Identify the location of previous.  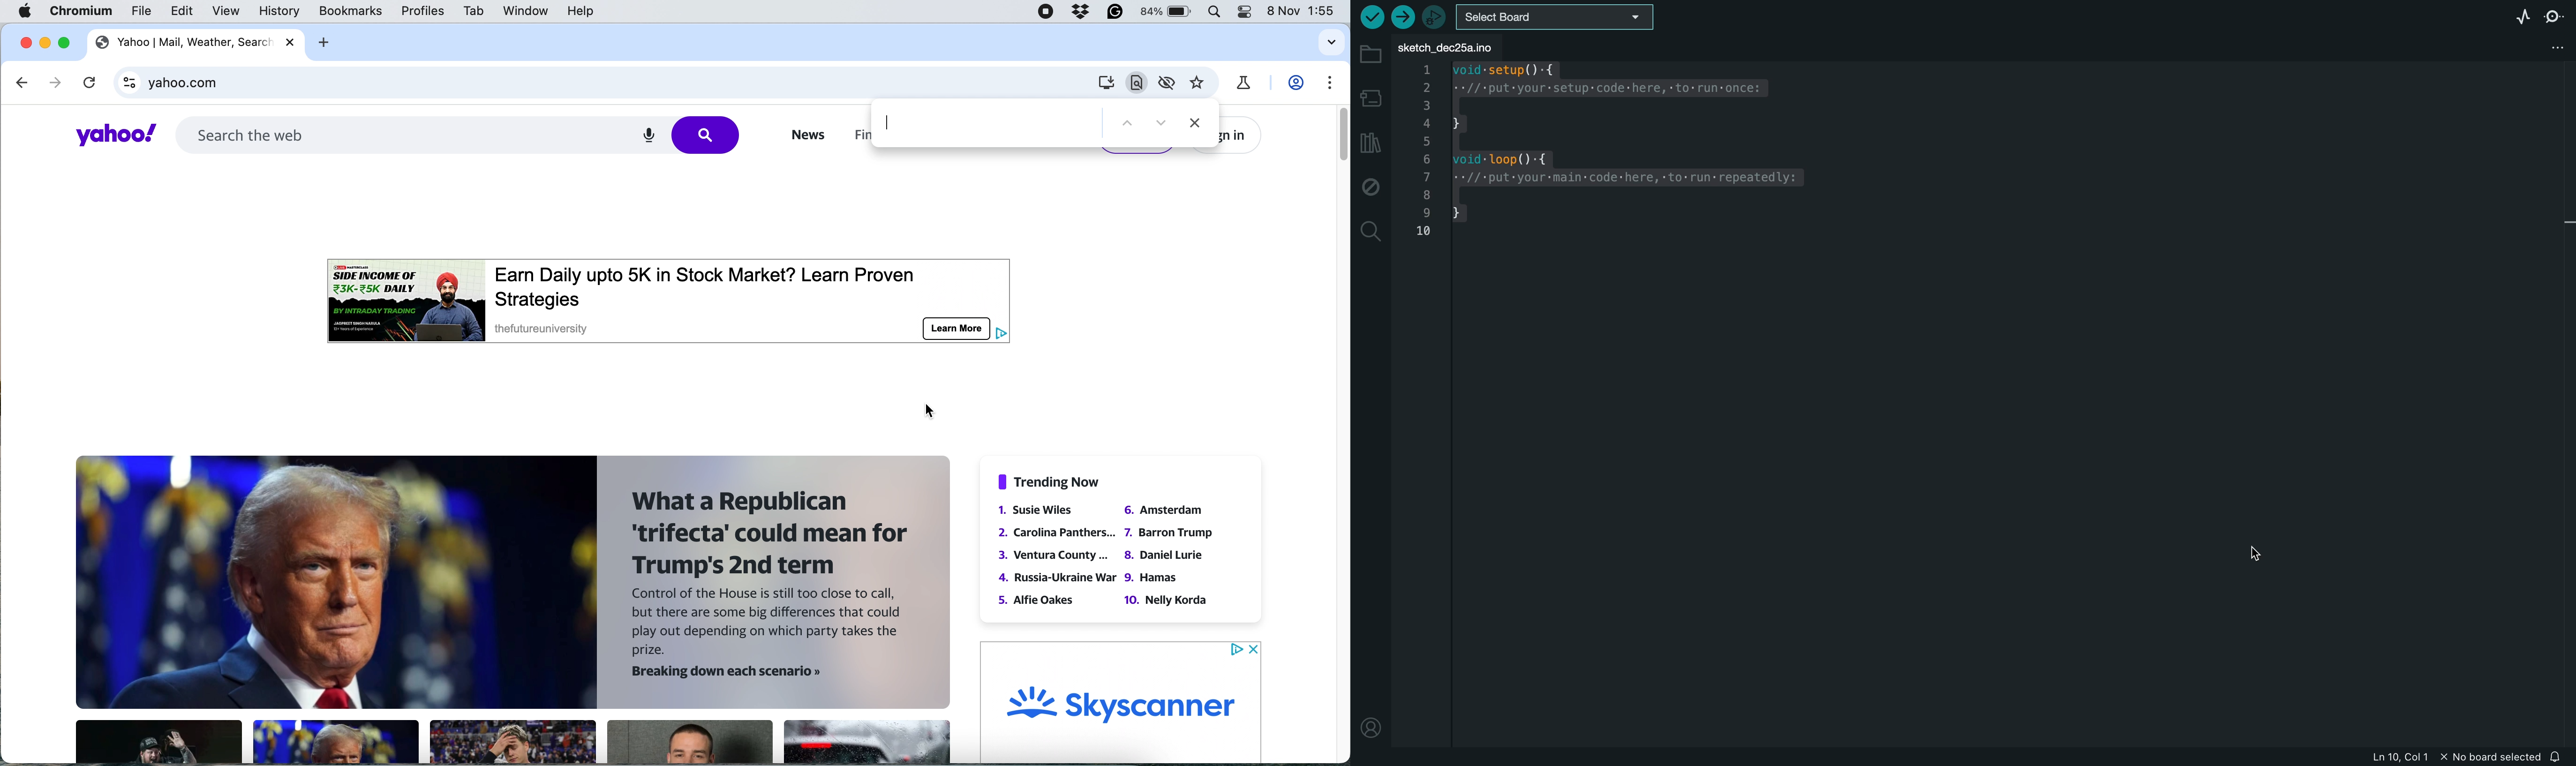
(1128, 125).